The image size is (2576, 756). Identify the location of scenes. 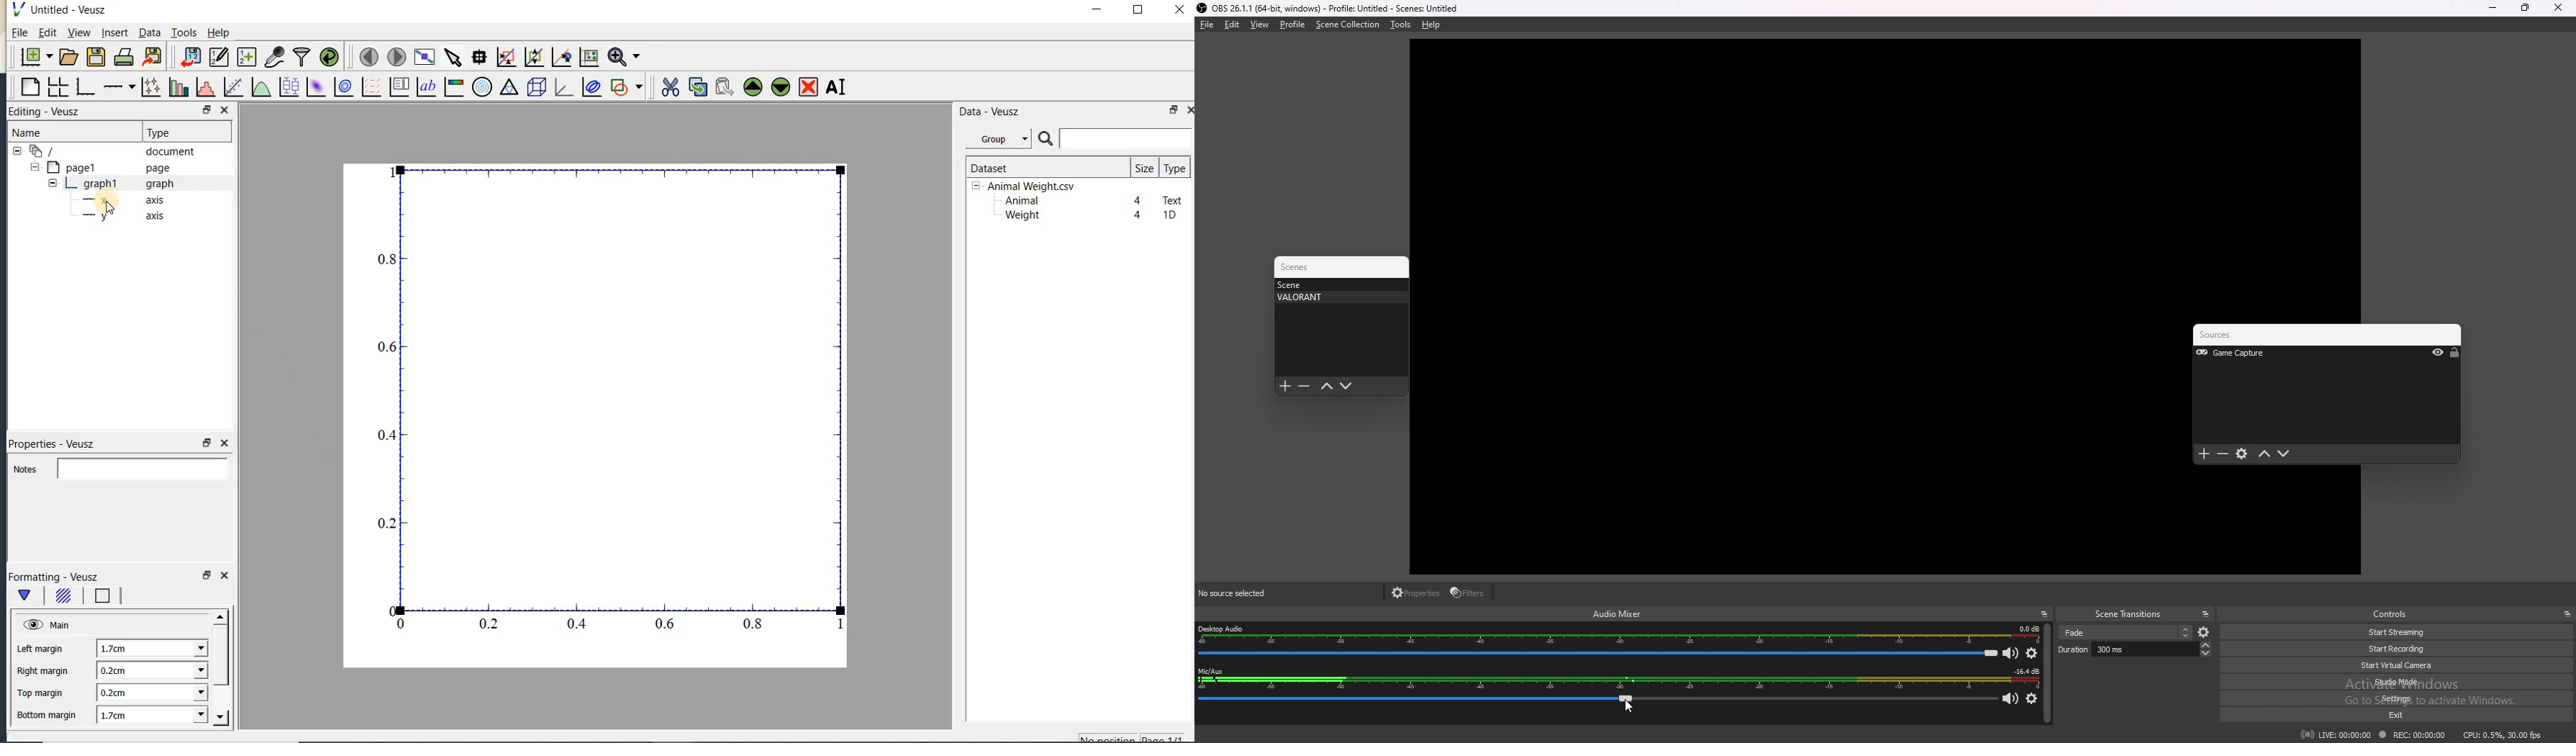
(1301, 267).